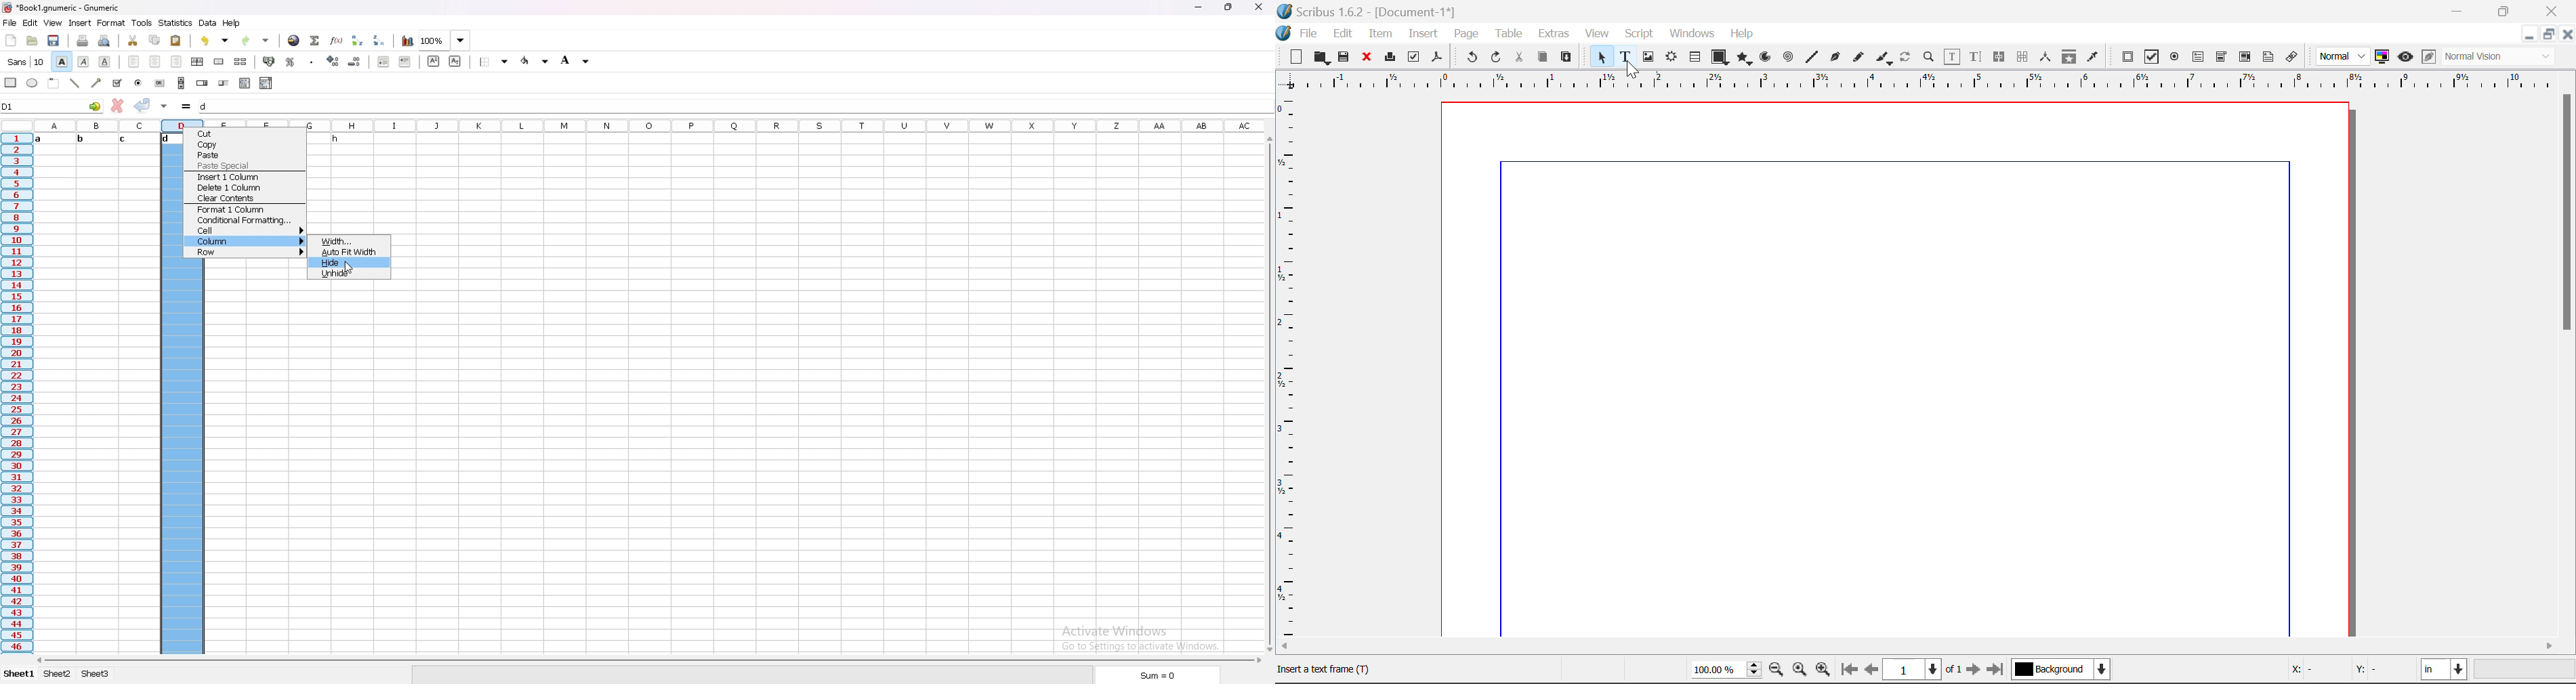 This screenshot has width=2576, height=700. Describe the element at coordinates (2199, 56) in the screenshot. I see `Pdf Text Field` at that location.